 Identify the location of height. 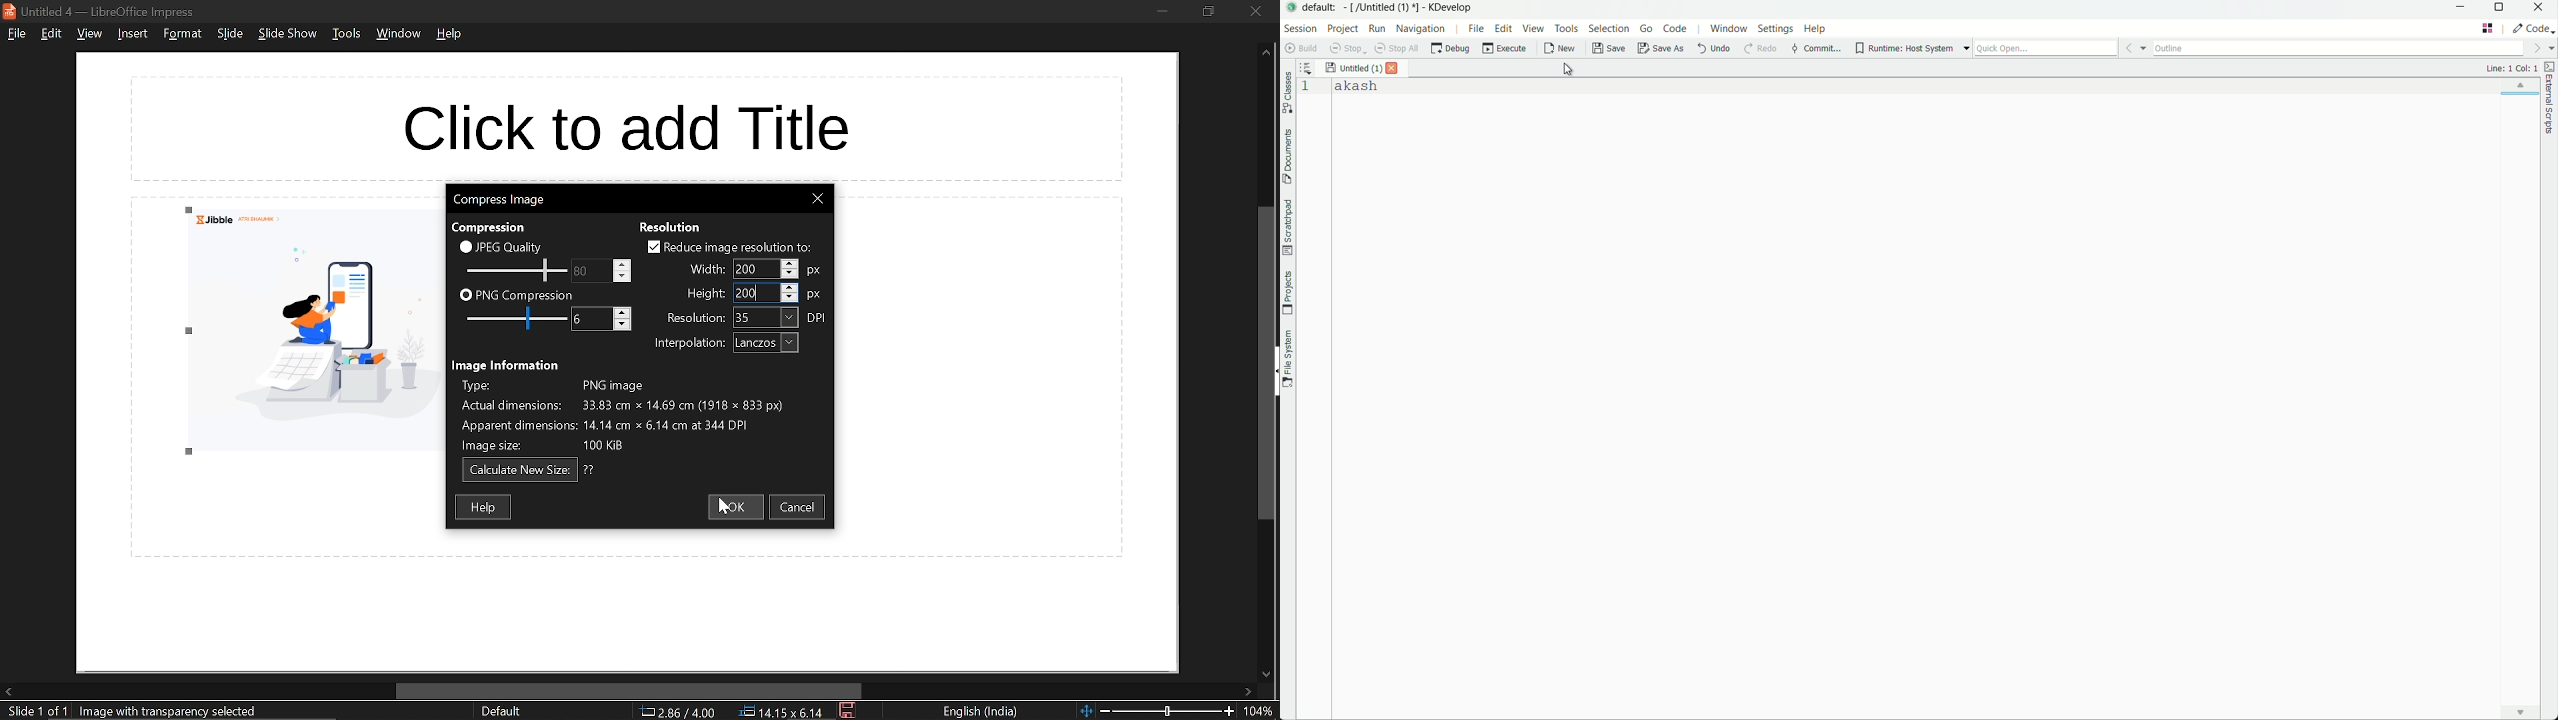
(752, 293).